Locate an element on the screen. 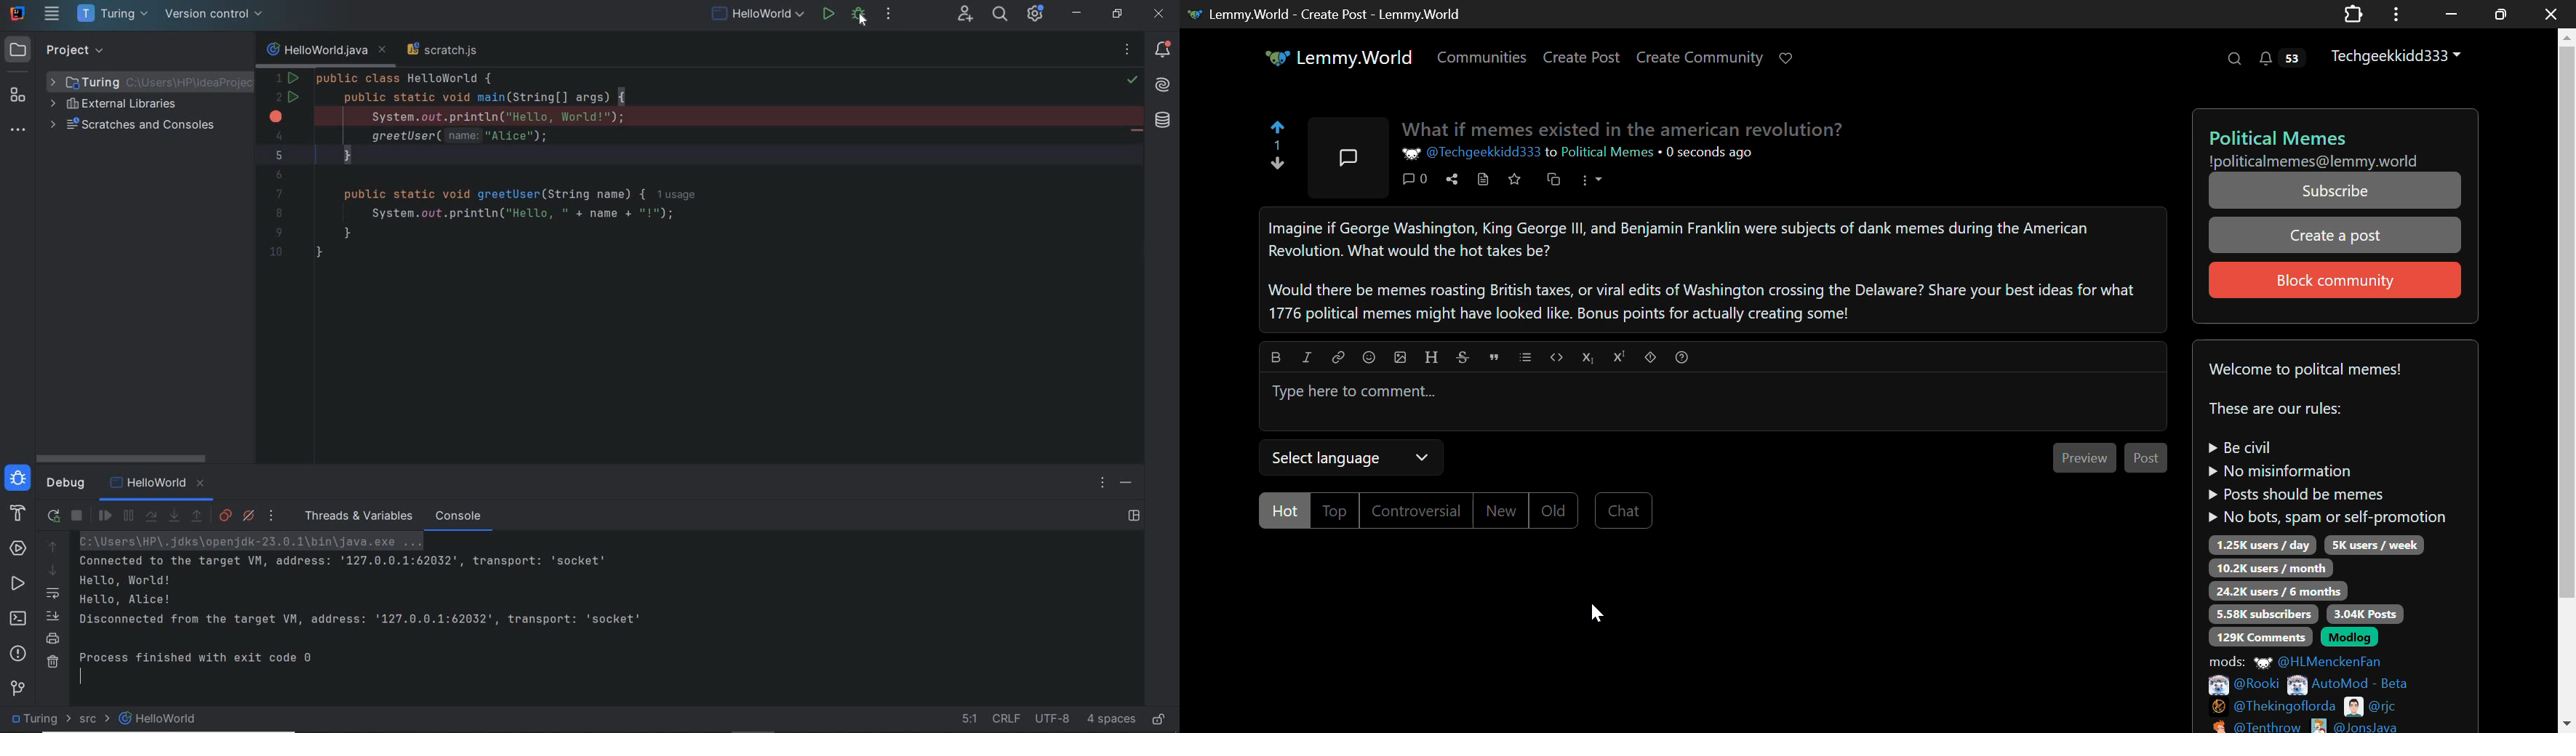 The height and width of the screenshot is (756, 2576). Superscript is located at coordinates (1620, 356).